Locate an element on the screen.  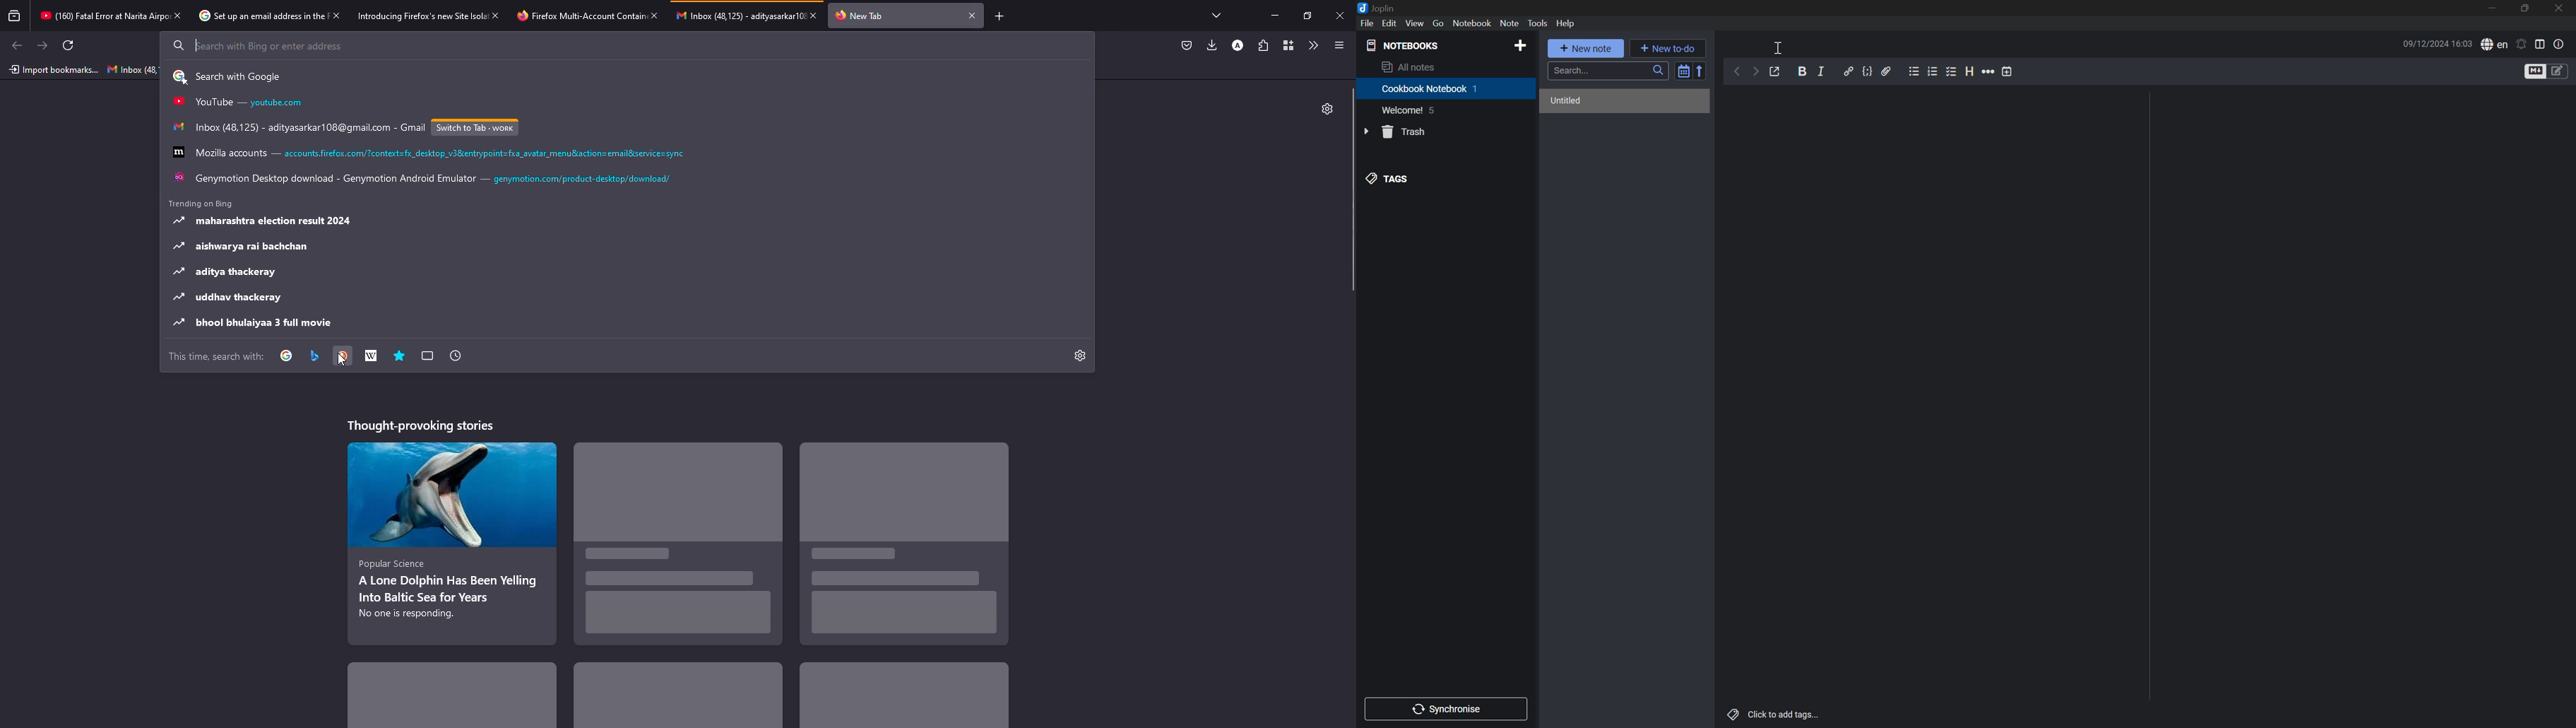
stories is located at coordinates (677, 697).